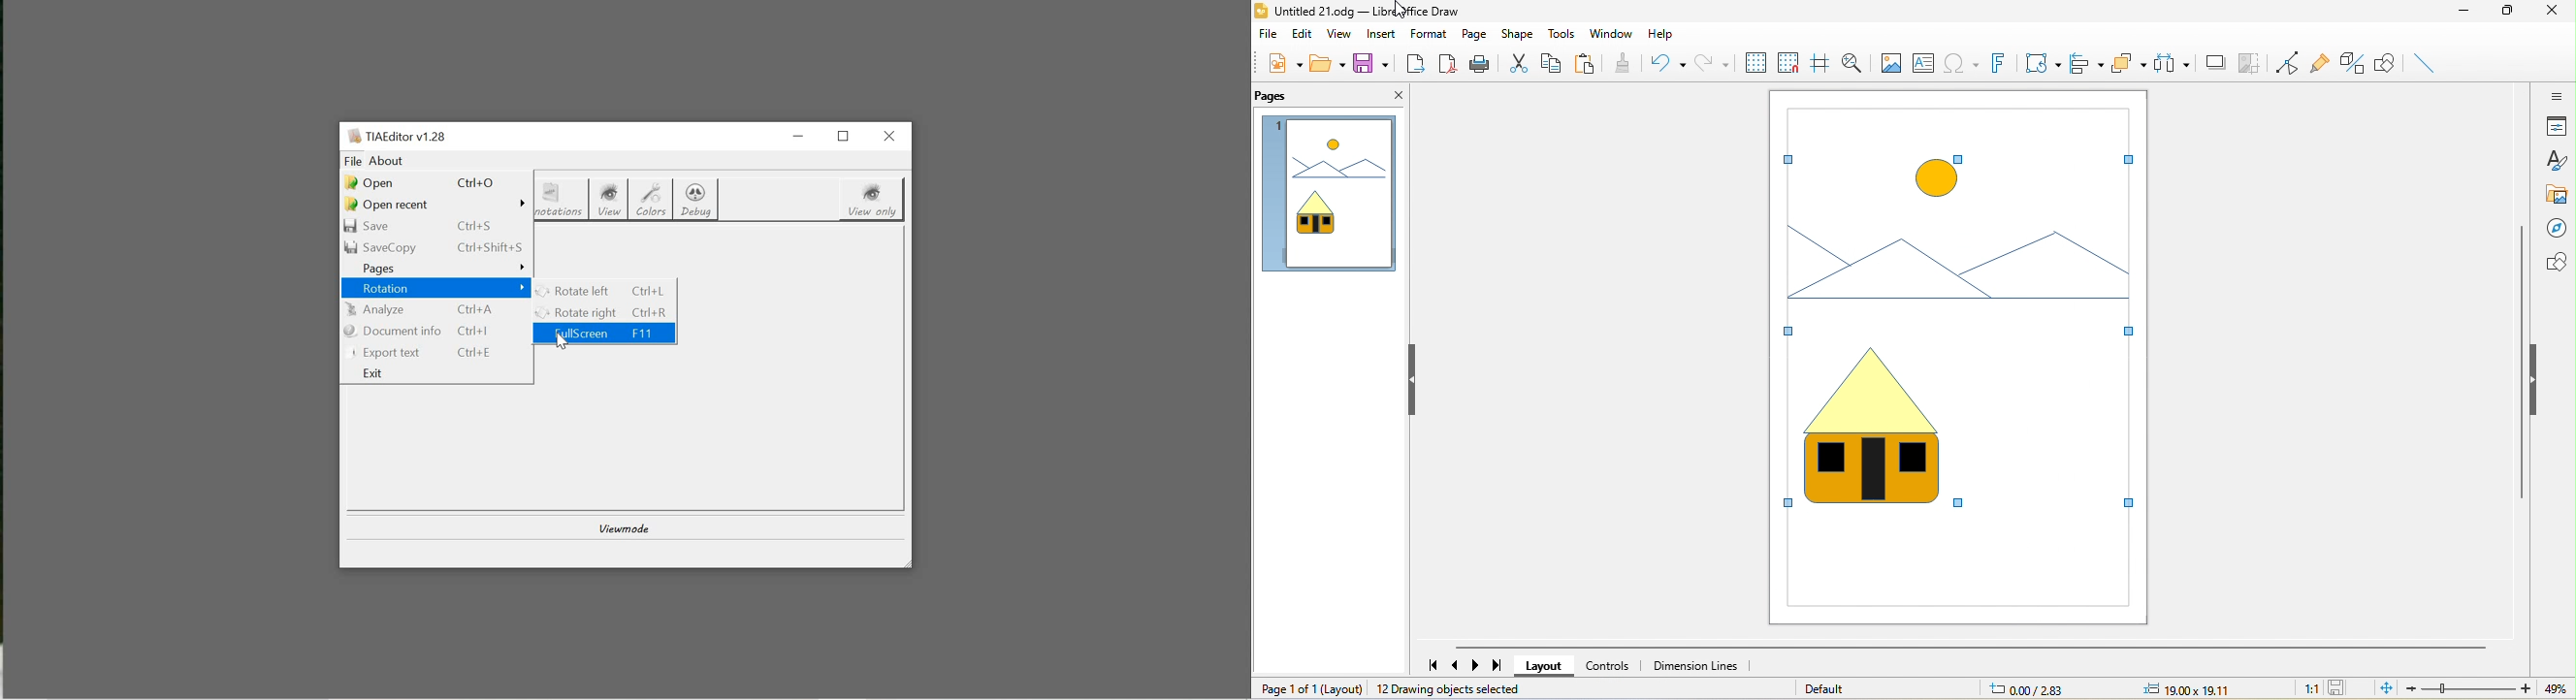 Image resolution: width=2576 pixels, height=700 pixels. Describe the element at coordinates (2555, 230) in the screenshot. I see `navigator` at that location.